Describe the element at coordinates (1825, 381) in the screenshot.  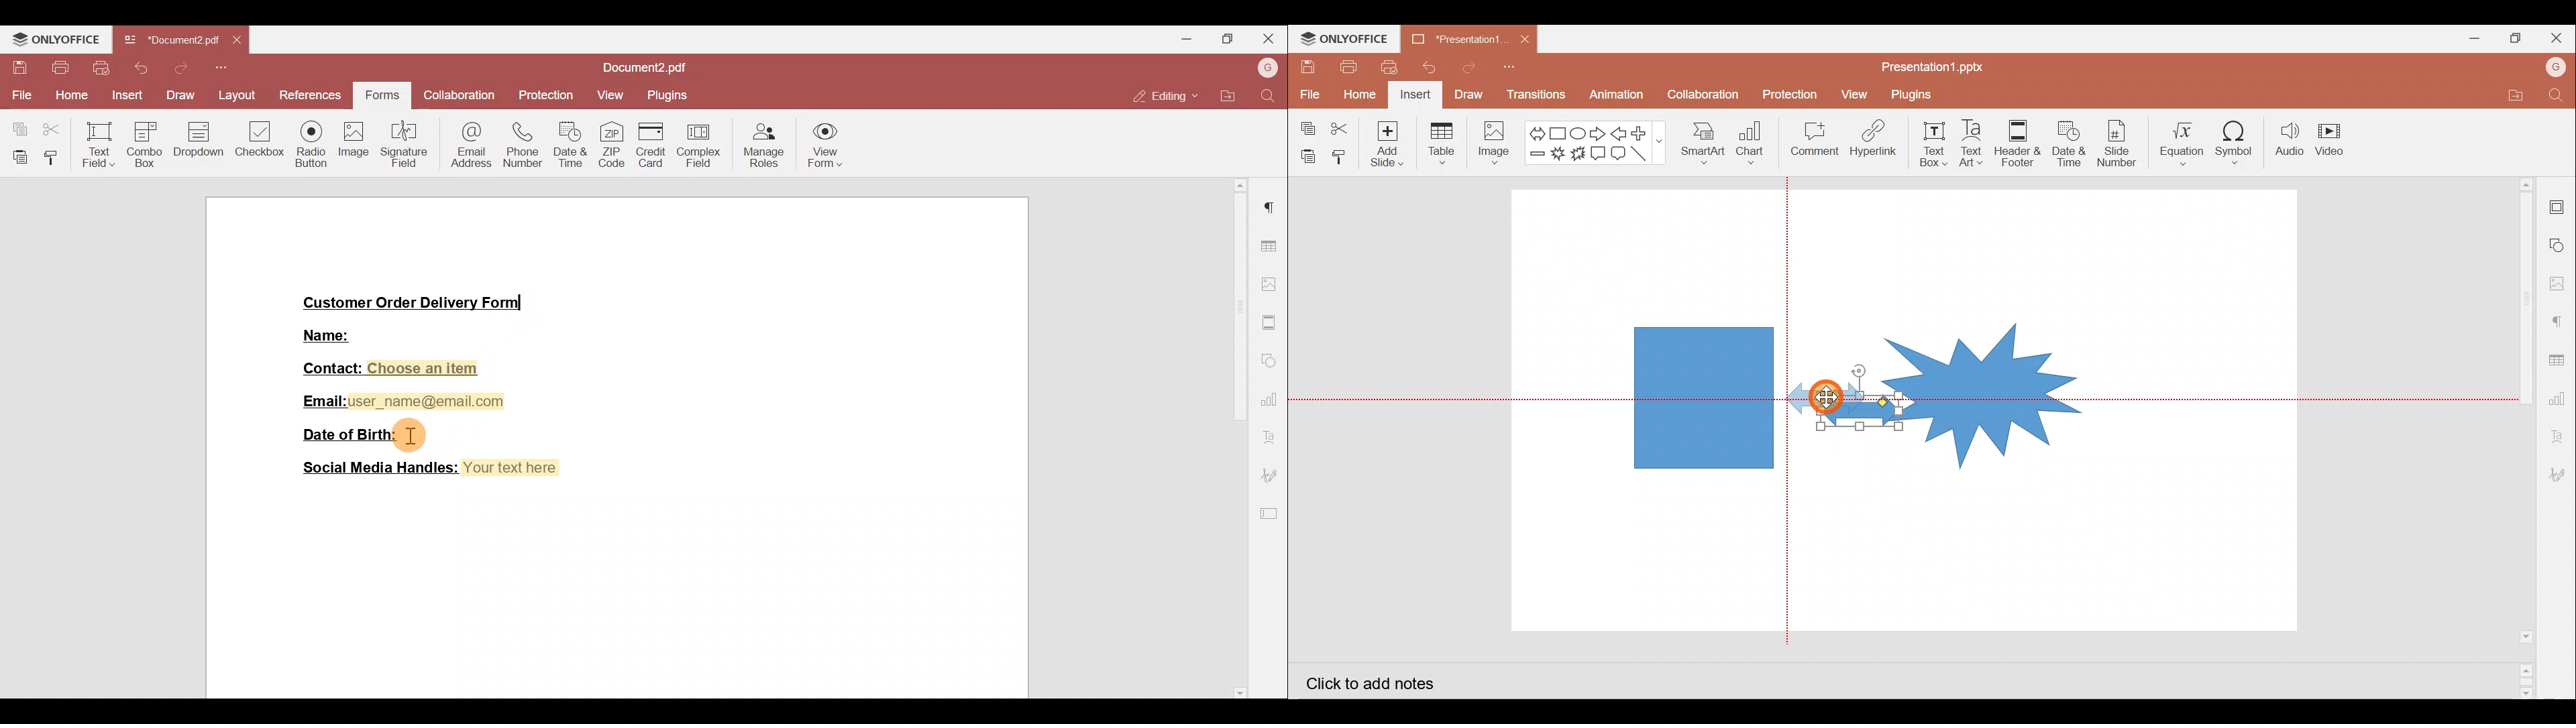
I see `Cursor on left right arrow` at that location.